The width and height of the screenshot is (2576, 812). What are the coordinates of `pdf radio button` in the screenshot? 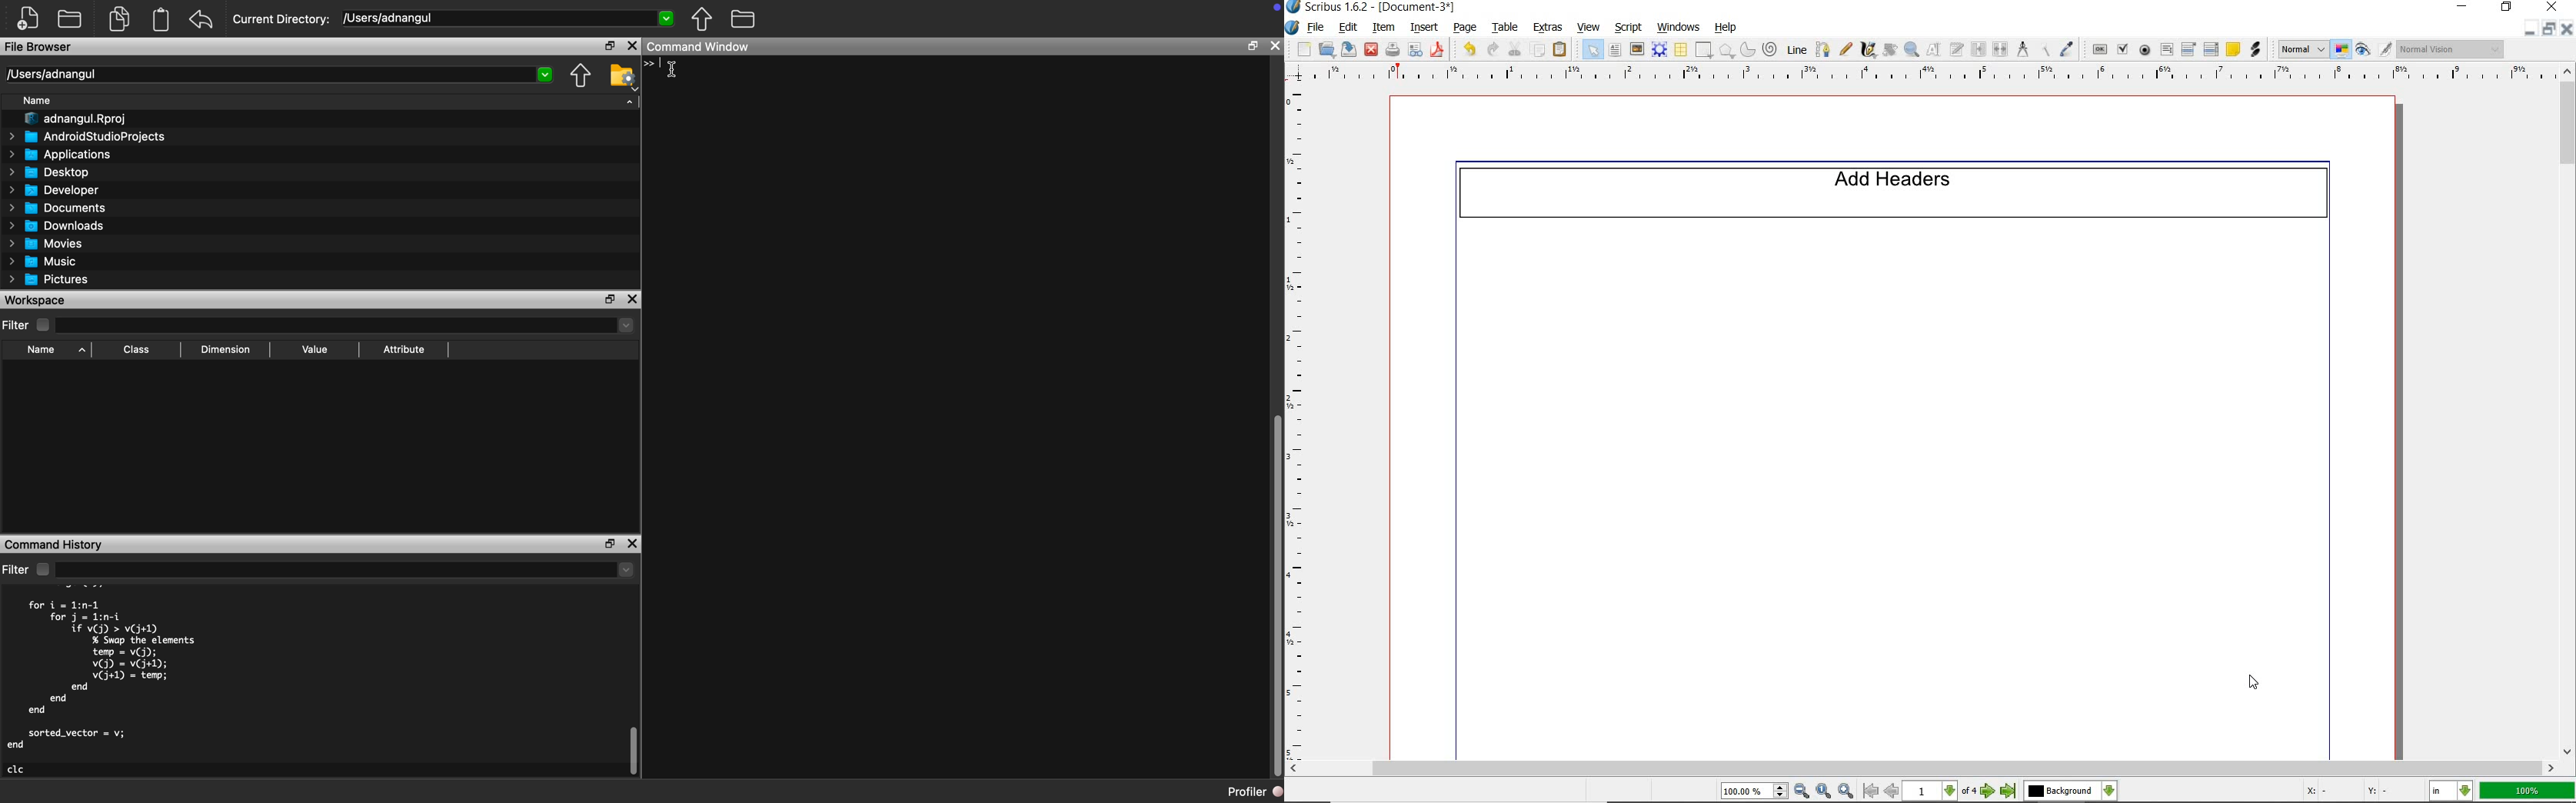 It's located at (2146, 50).